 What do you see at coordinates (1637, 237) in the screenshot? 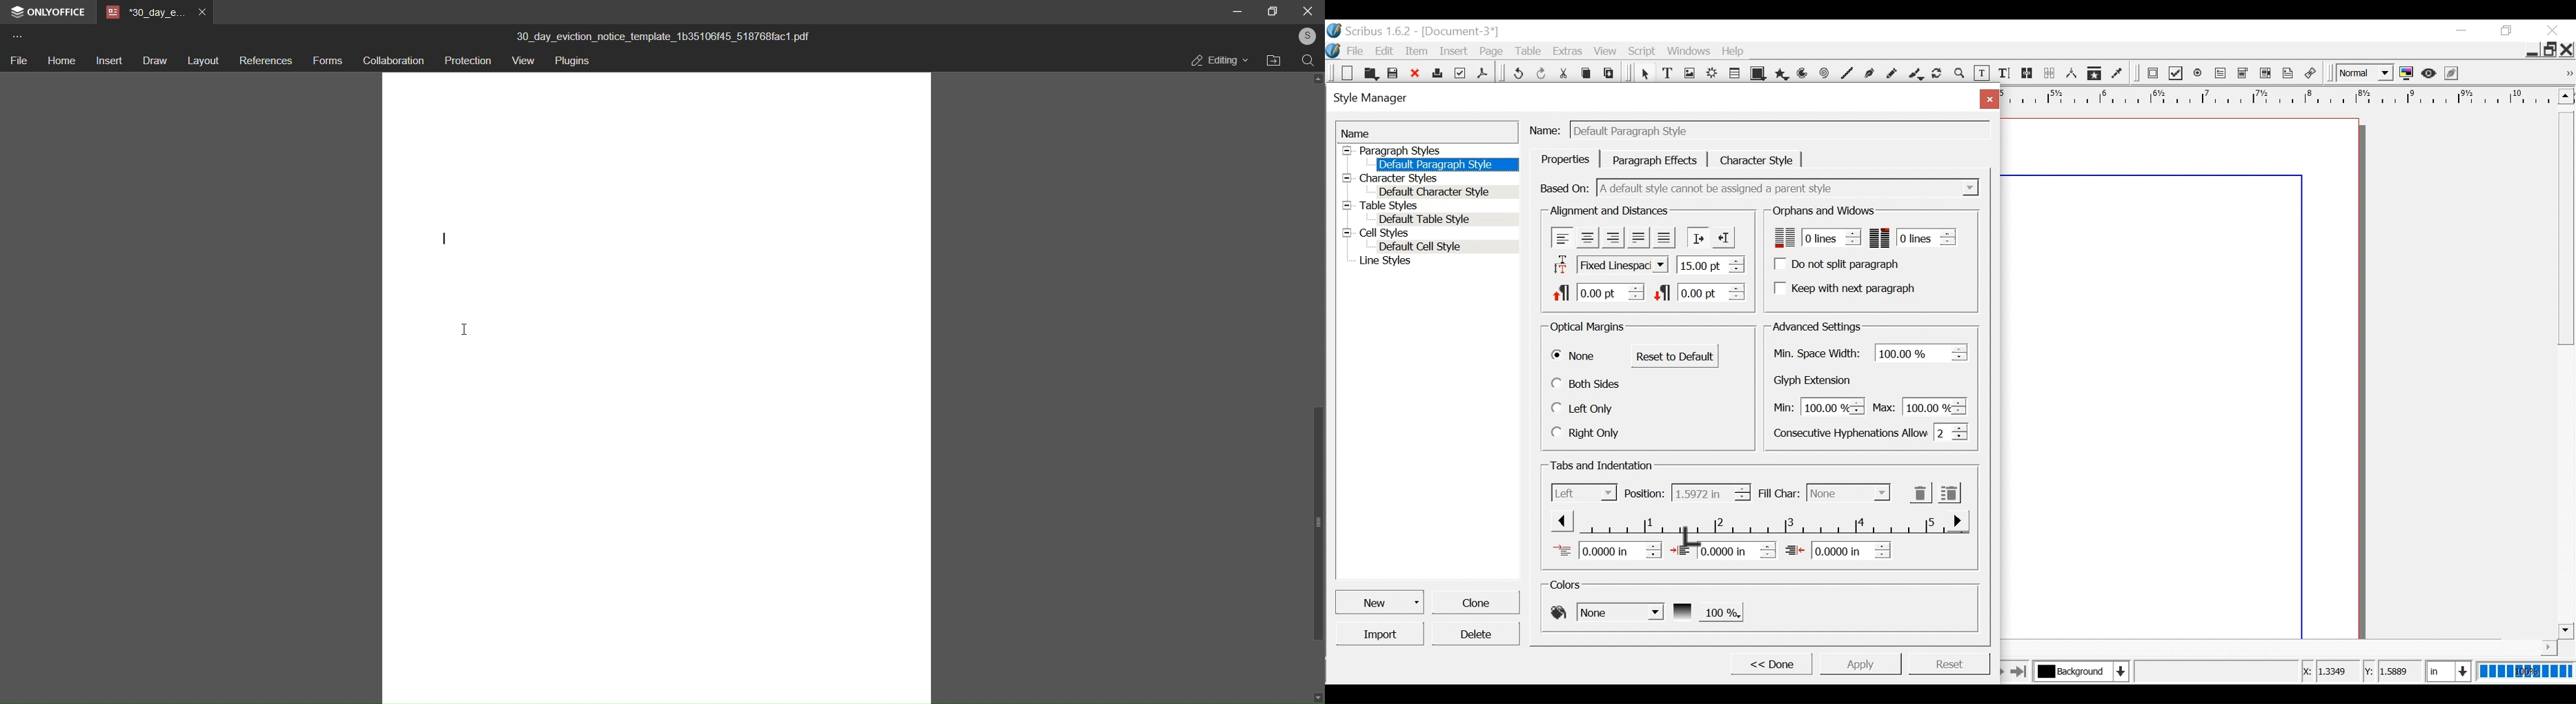
I see `Align Justified` at bounding box center [1637, 237].